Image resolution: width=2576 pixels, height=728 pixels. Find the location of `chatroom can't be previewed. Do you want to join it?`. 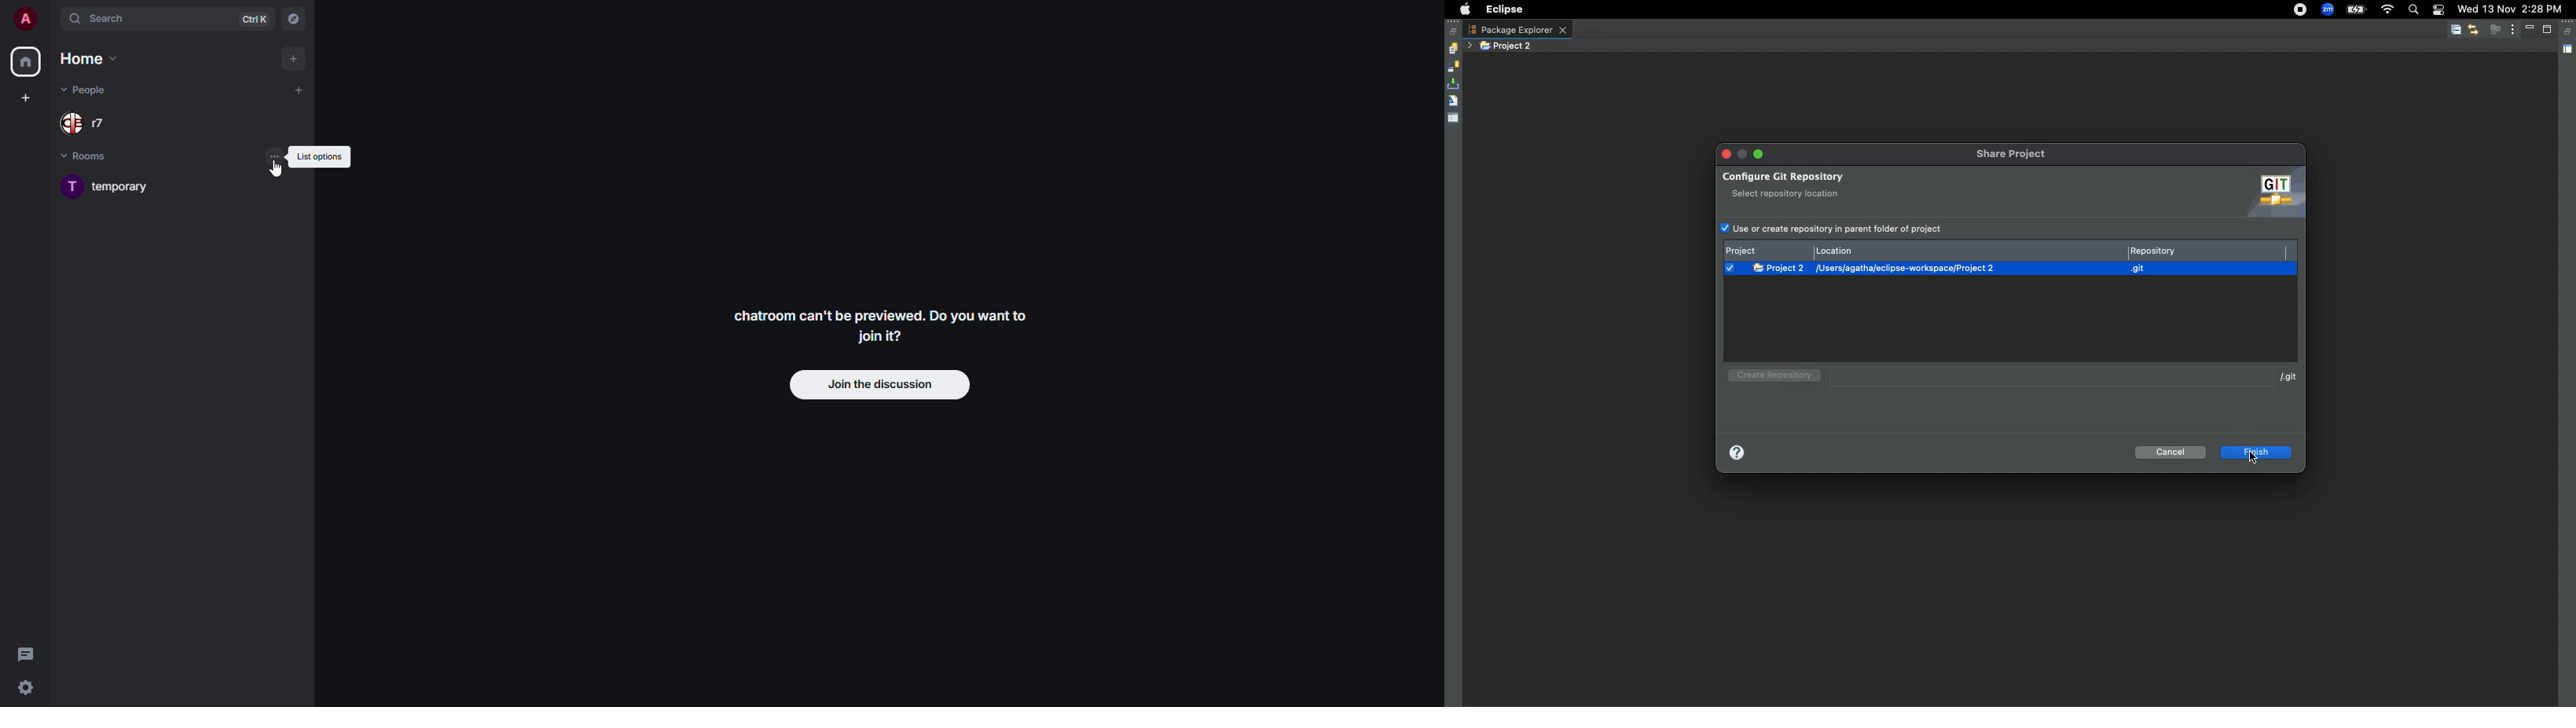

chatroom can't be previewed. Do you want to join it? is located at coordinates (883, 325).